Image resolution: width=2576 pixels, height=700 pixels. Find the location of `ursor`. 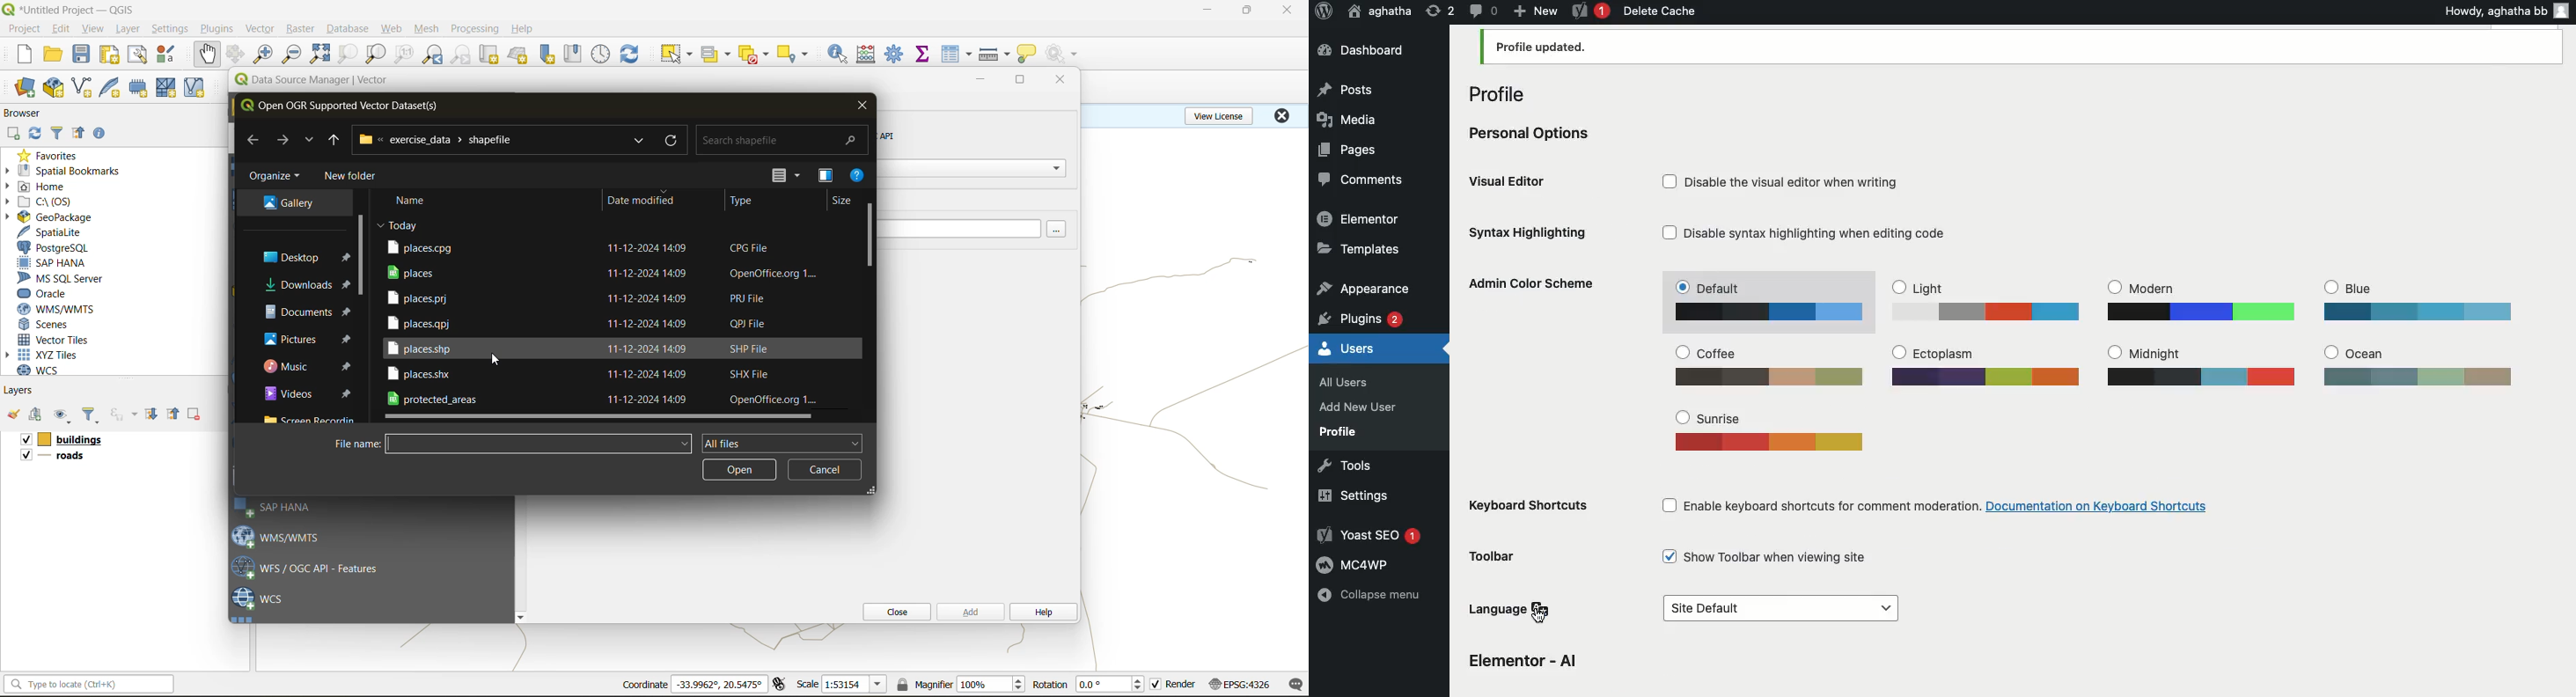

ursor is located at coordinates (498, 362).